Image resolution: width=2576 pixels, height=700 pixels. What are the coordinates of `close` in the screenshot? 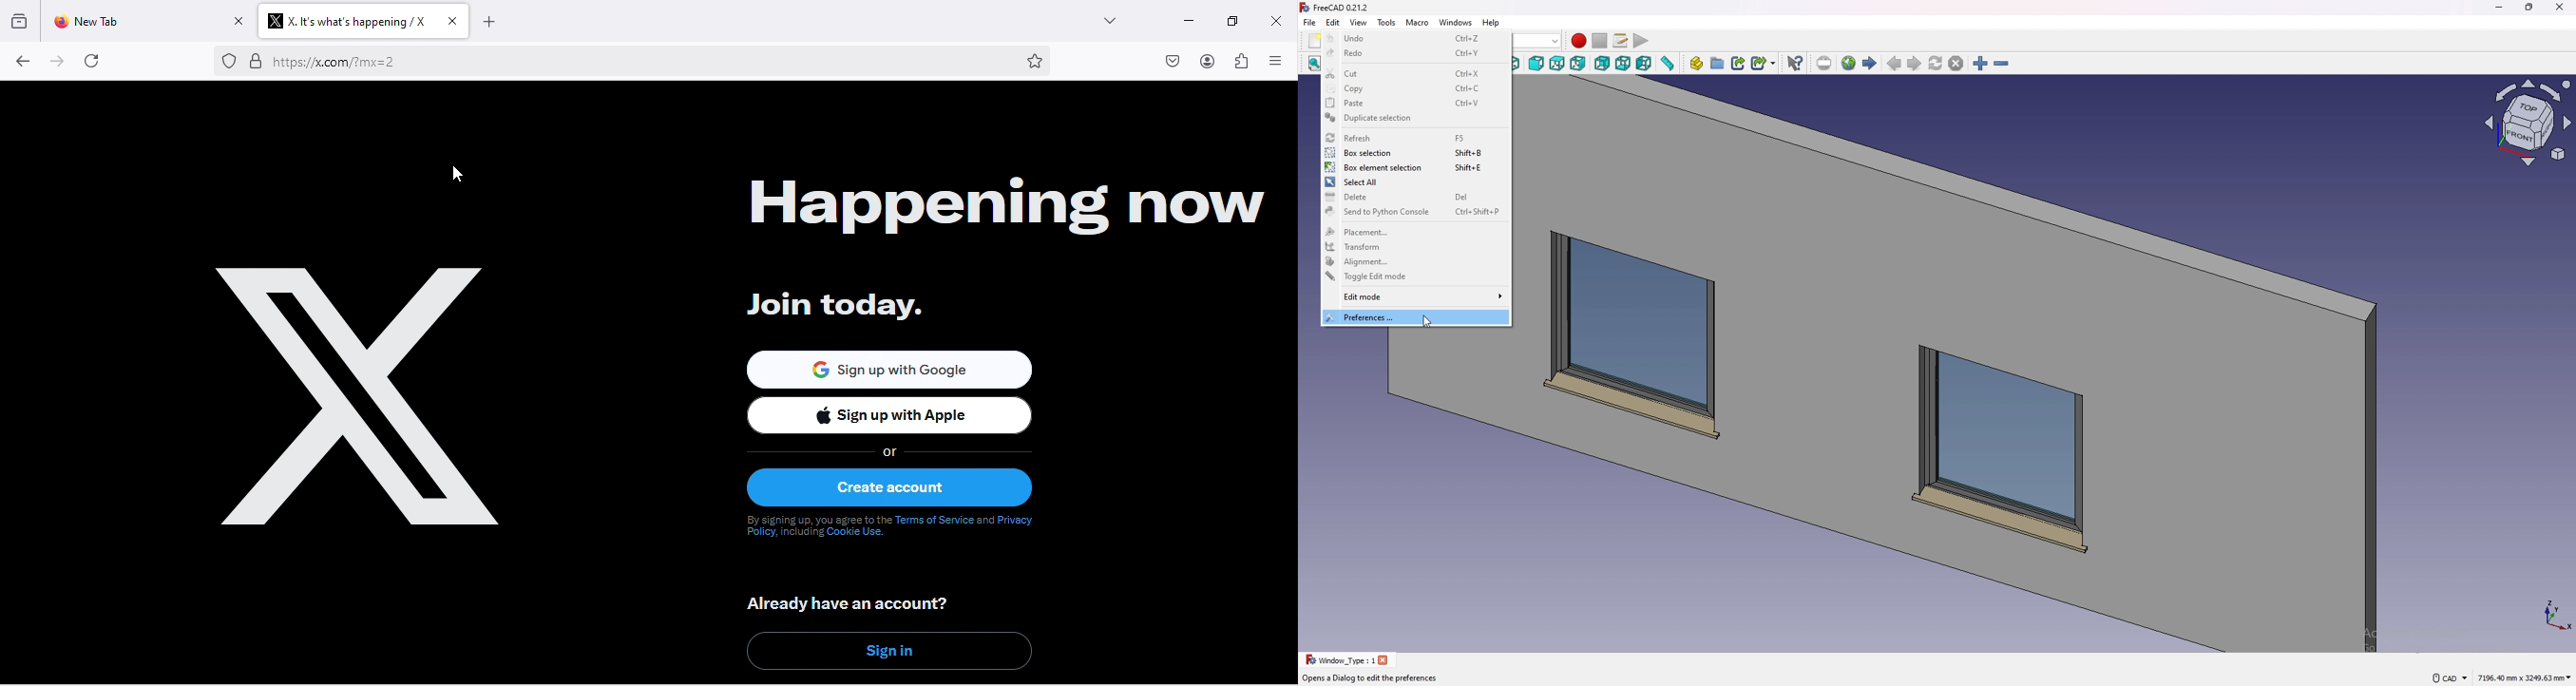 It's located at (1385, 659).